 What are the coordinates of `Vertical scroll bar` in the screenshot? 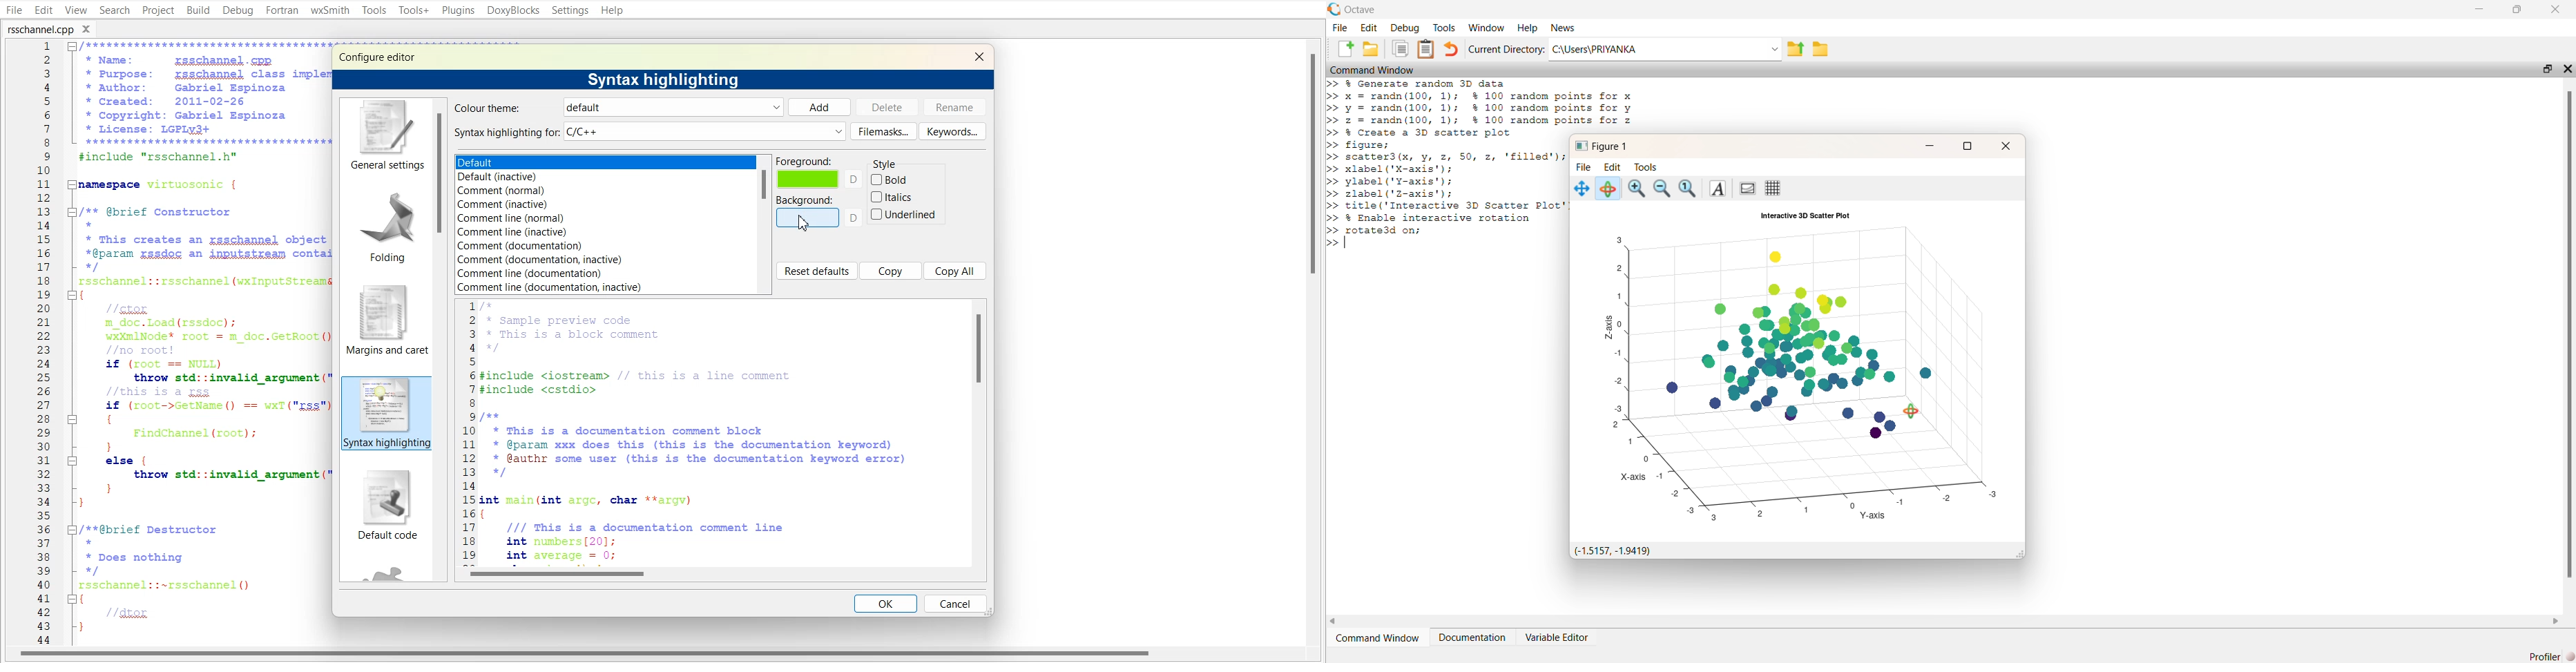 It's located at (441, 340).